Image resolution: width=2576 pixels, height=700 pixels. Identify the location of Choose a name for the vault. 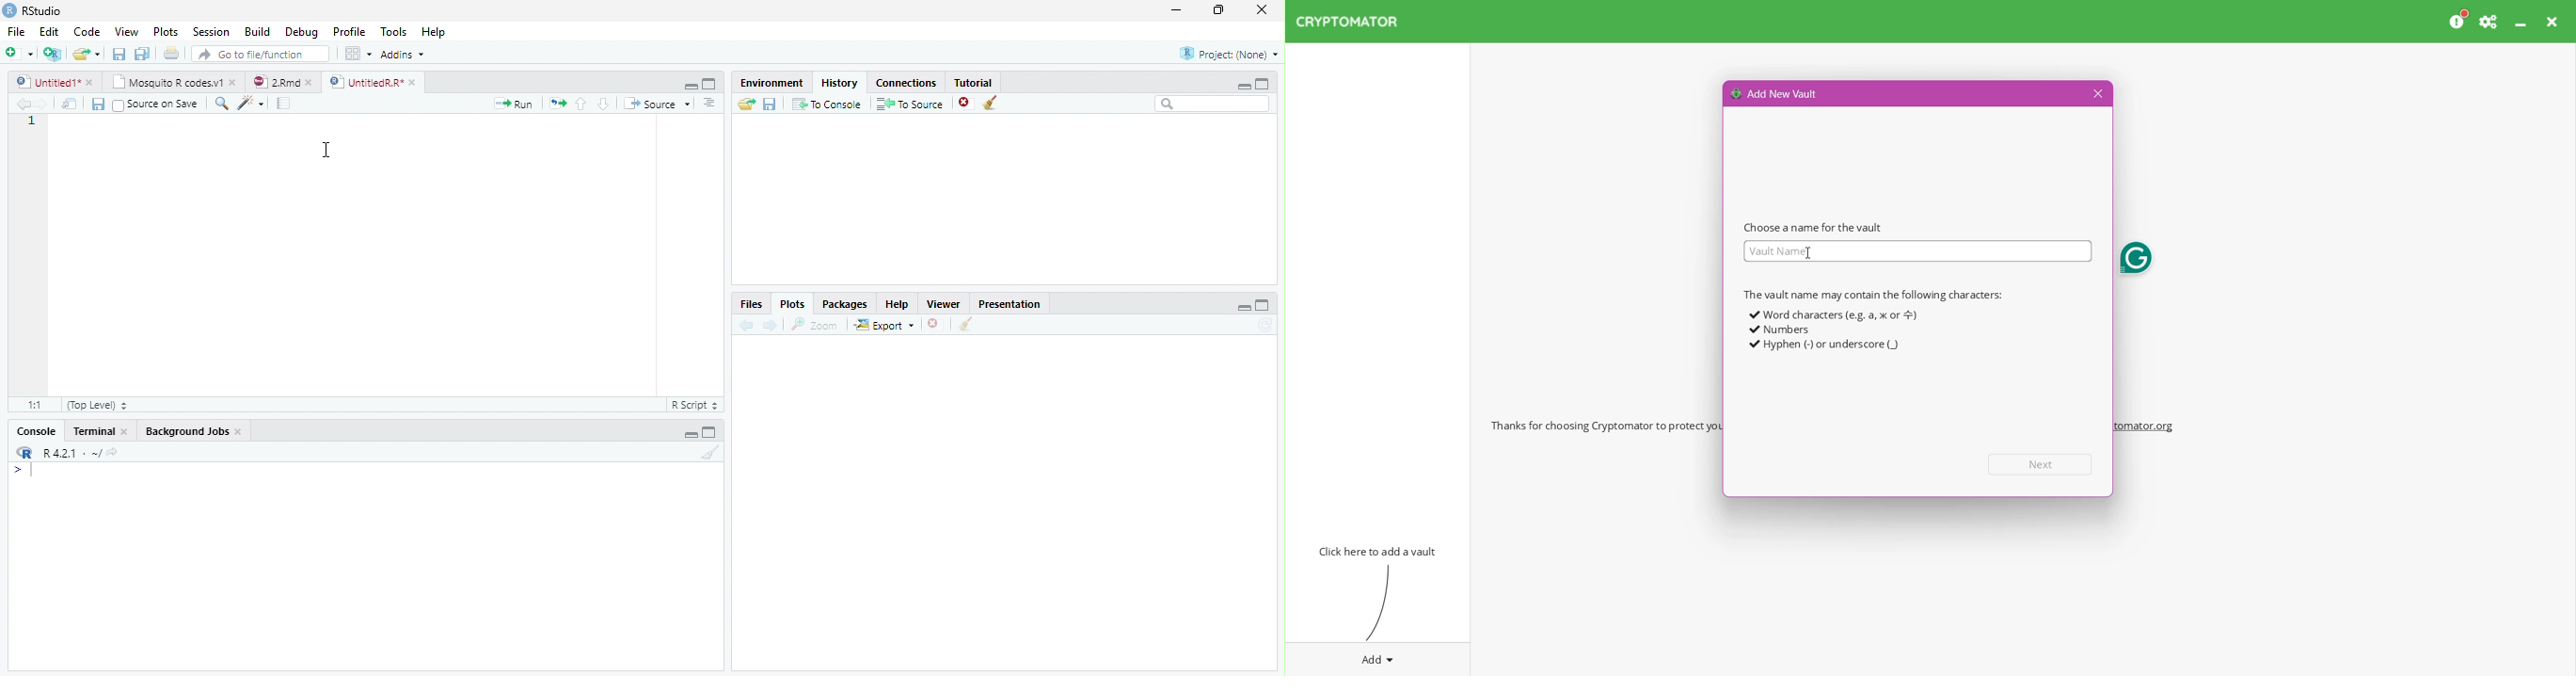
(1813, 227).